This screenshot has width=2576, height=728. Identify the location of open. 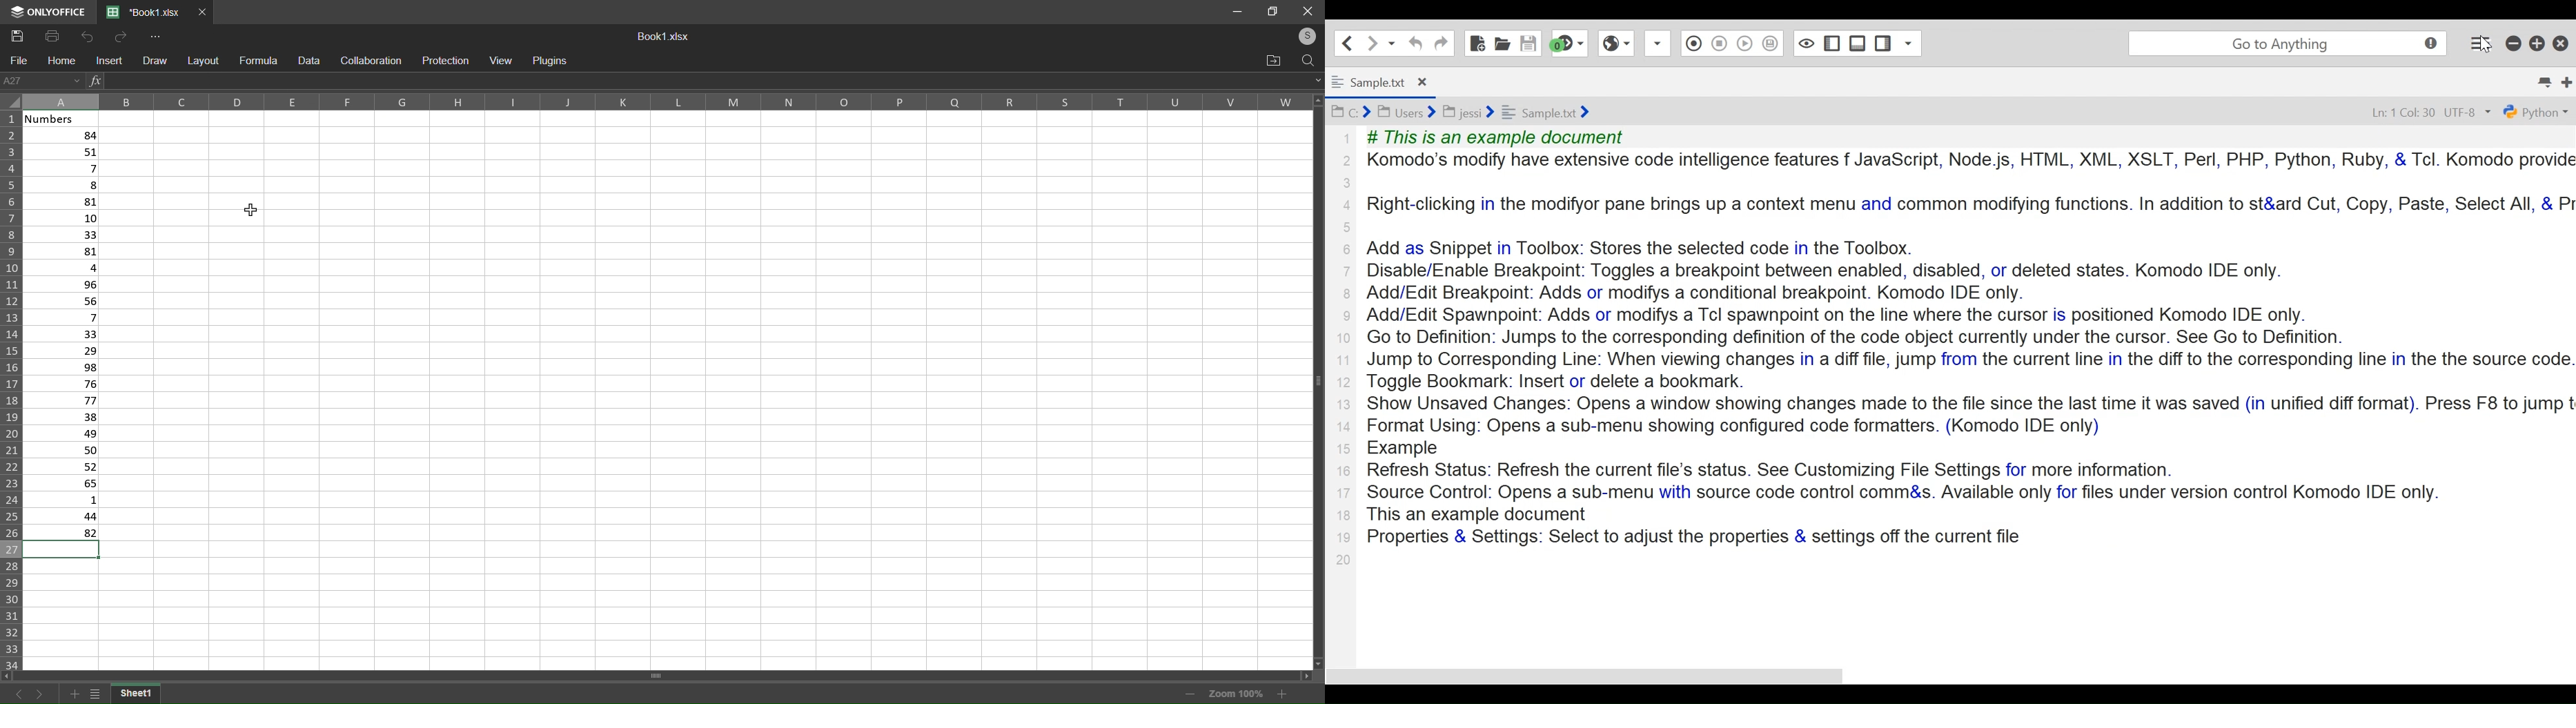
(1272, 59).